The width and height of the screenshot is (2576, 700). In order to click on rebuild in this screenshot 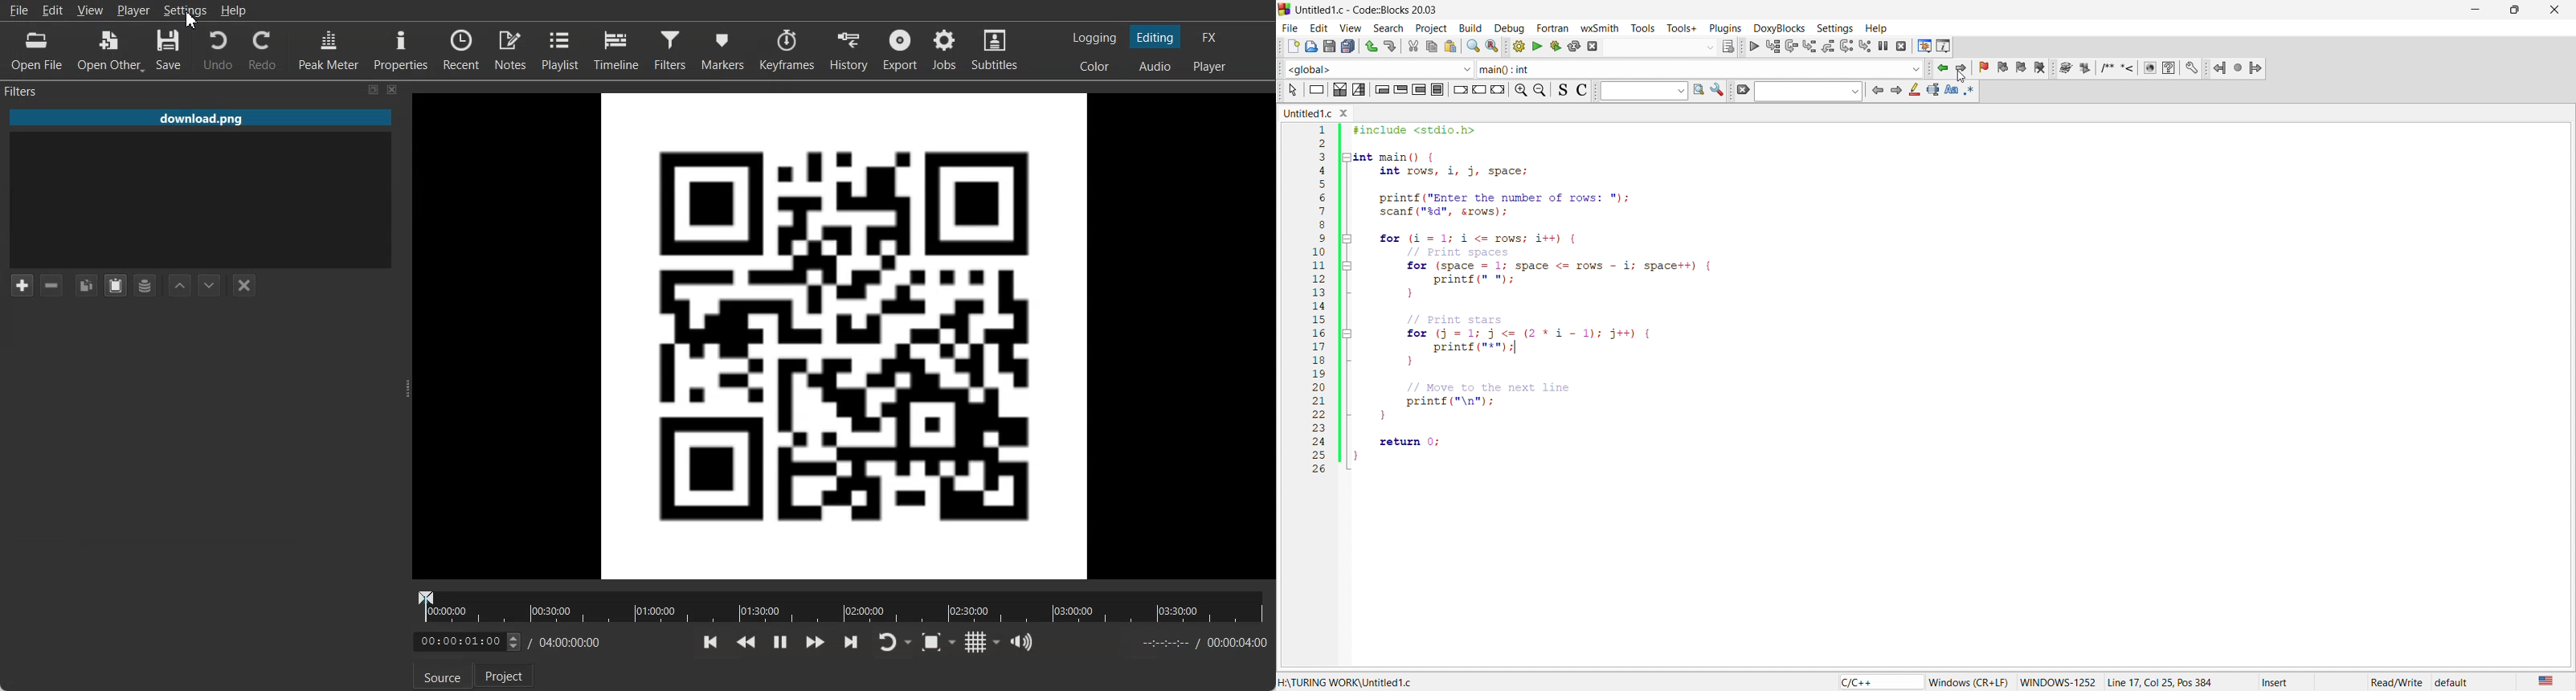, I will do `click(1571, 46)`.